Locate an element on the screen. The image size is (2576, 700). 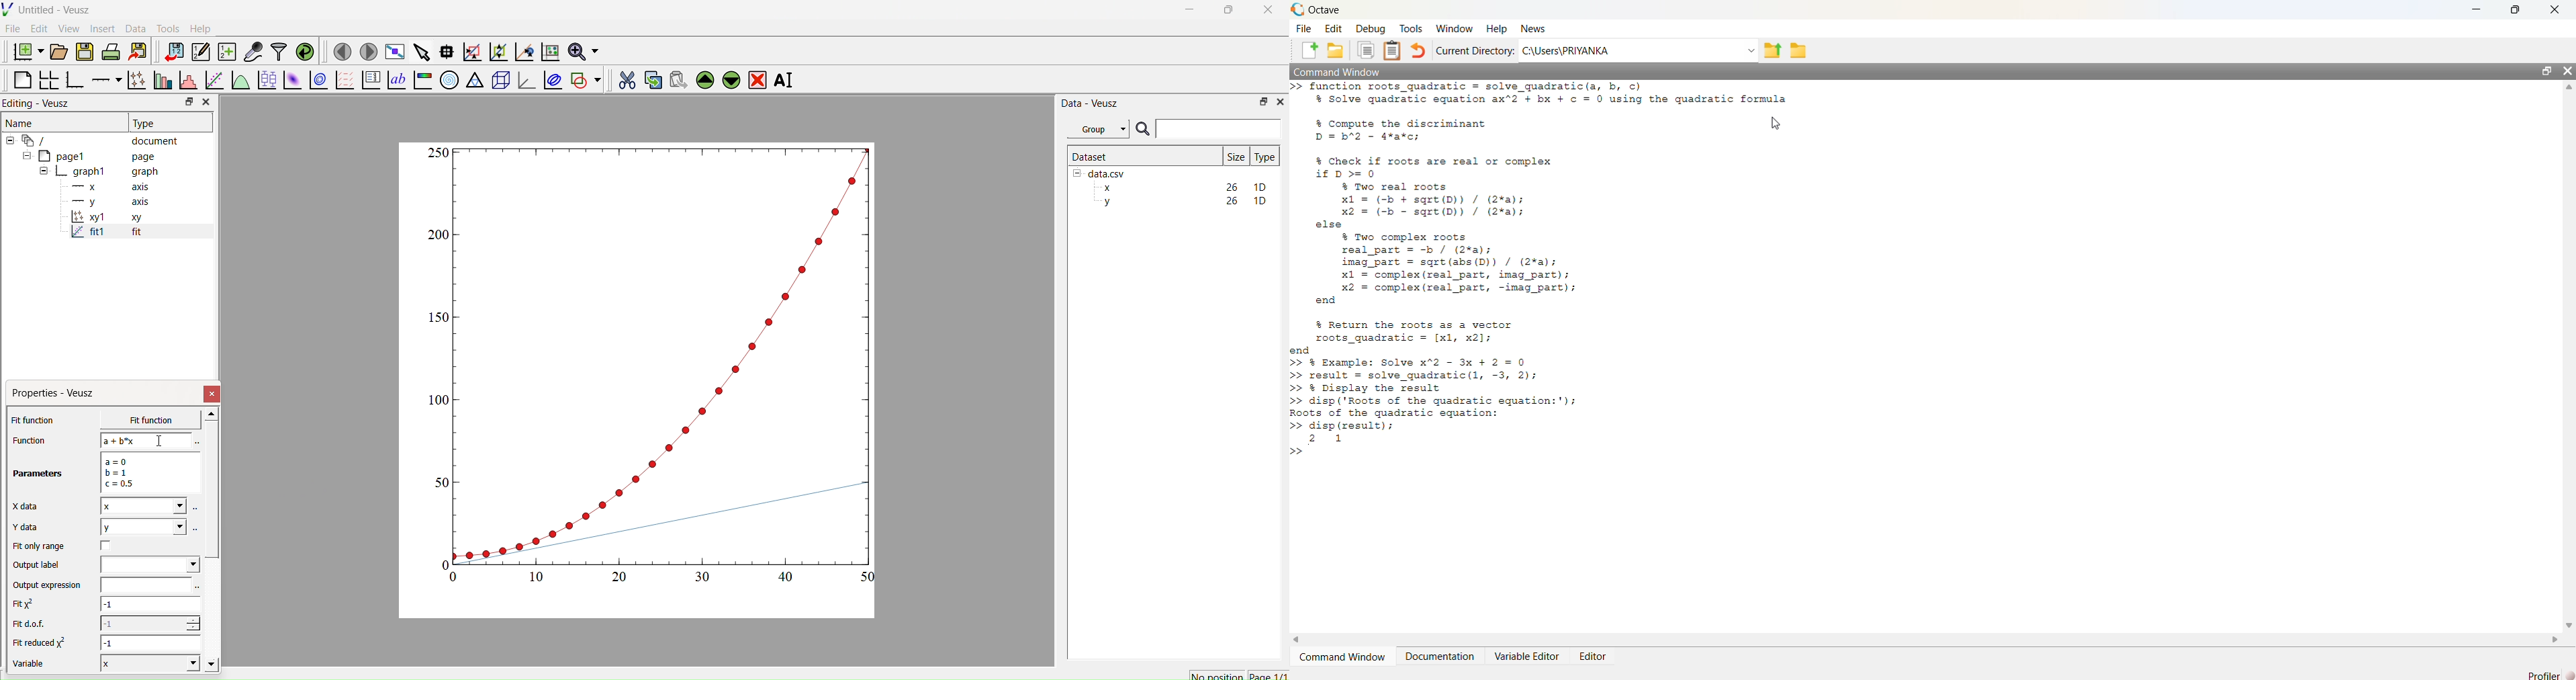
one directory up is located at coordinates (1773, 49).